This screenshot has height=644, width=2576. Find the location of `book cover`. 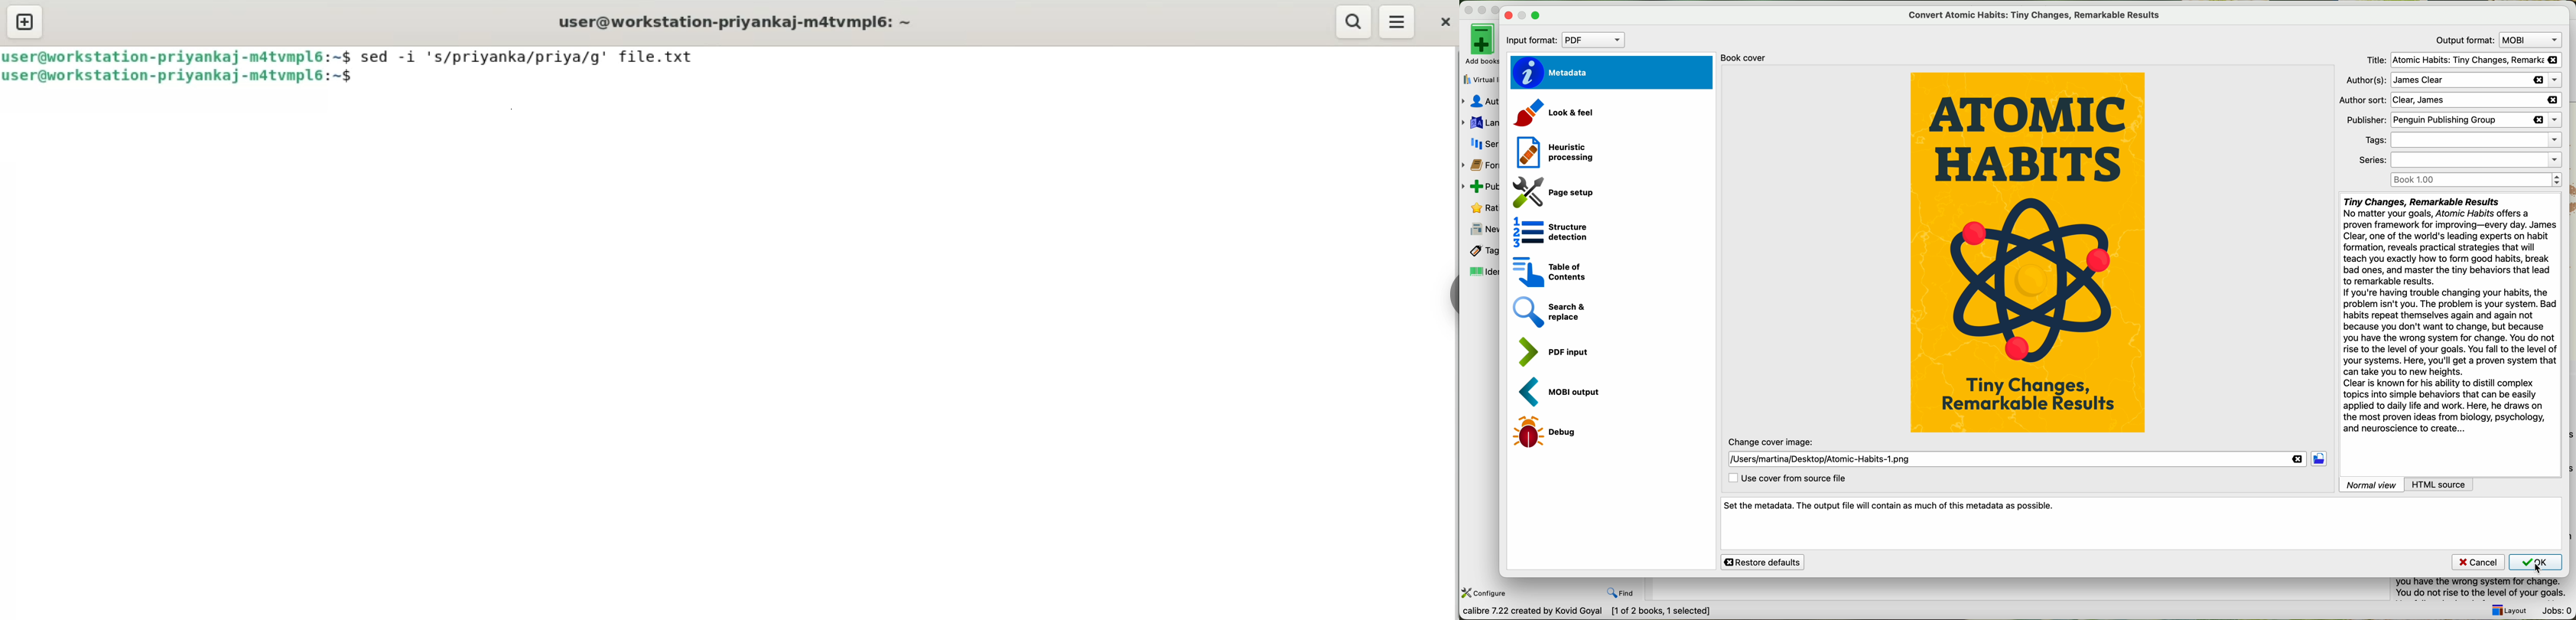

book cover is located at coordinates (1743, 56).